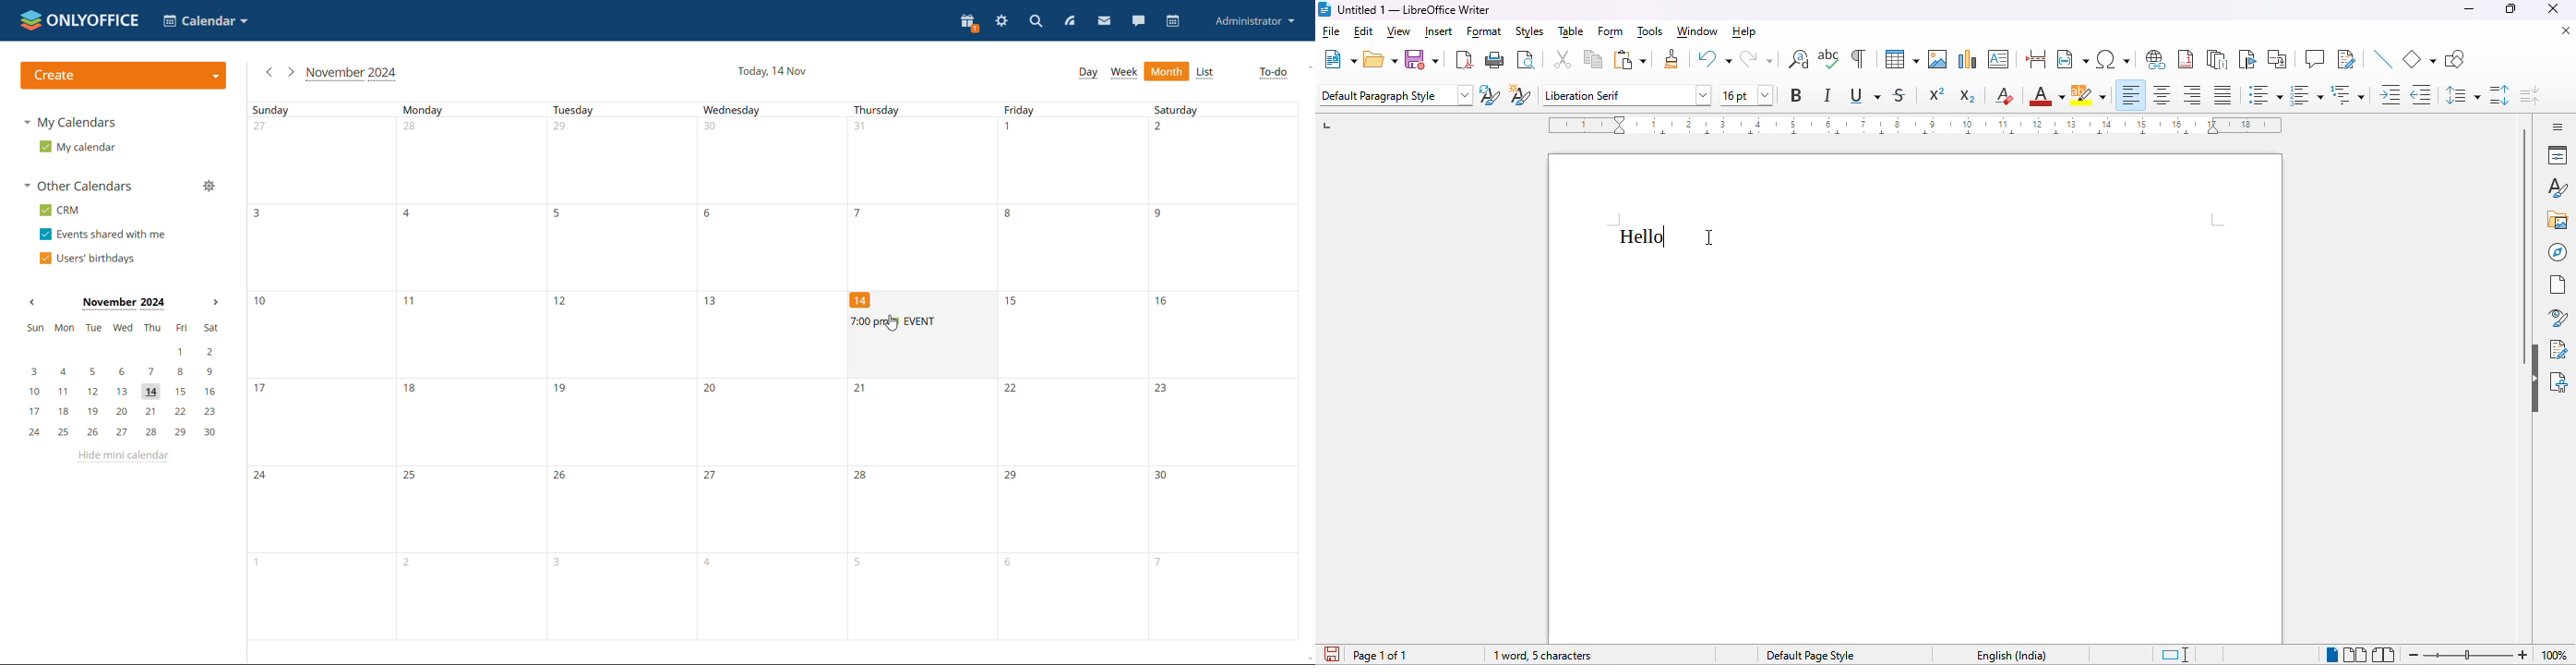  What do you see at coordinates (1415, 9) in the screenshot?
I see `Untitled 1-LibreOffice Writer` at bounding box center [1415, 9].